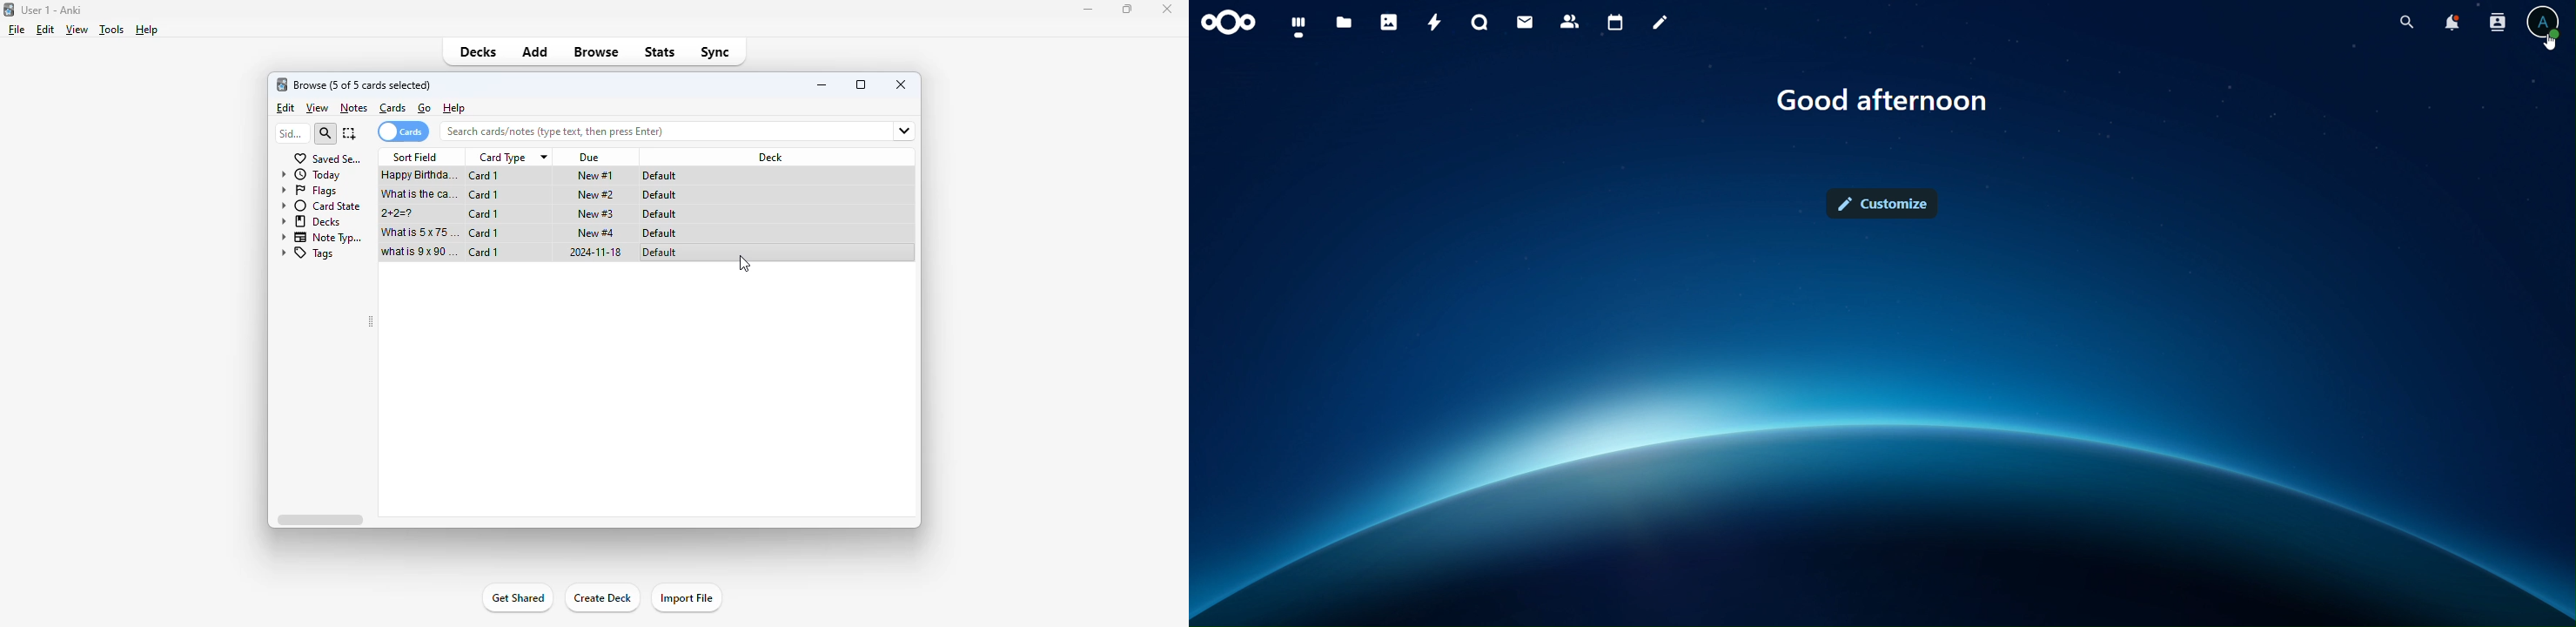 This screenshot has height=644, width=2576. I want to click on 2024-11-18, so click(594, 252).